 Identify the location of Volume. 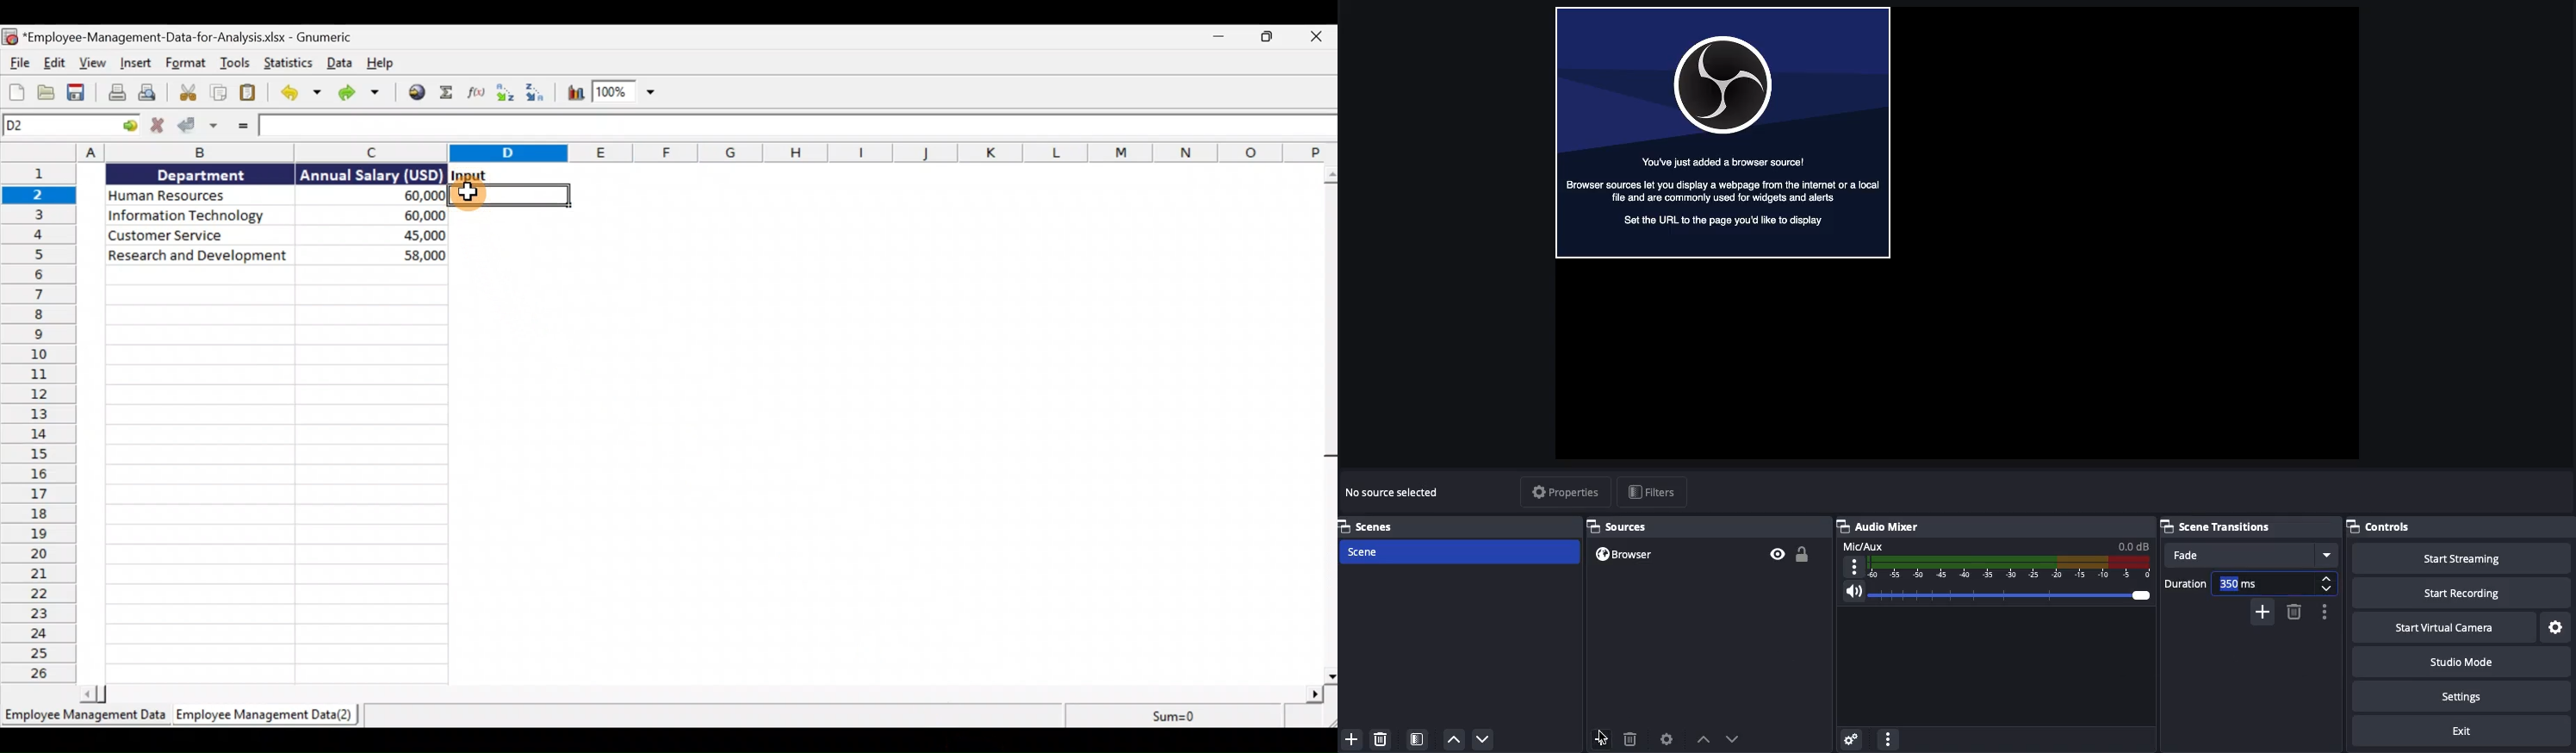
(1995, 594).